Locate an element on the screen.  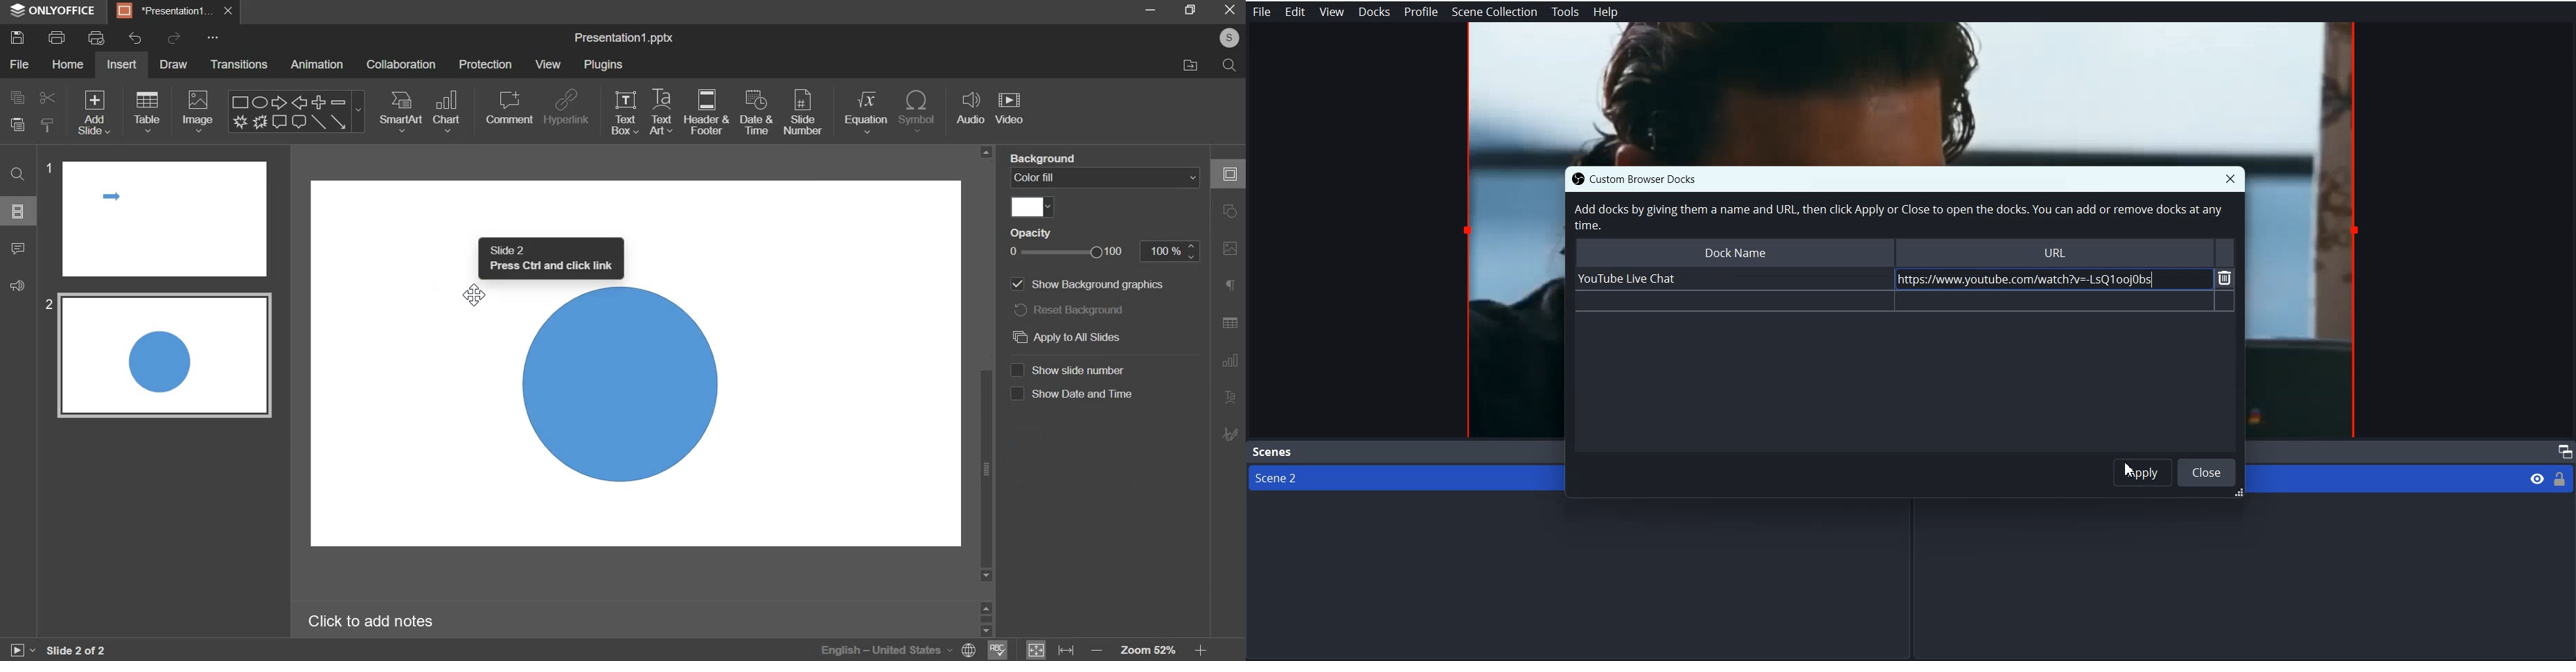
scroll down is located at coordinates (987, 576).